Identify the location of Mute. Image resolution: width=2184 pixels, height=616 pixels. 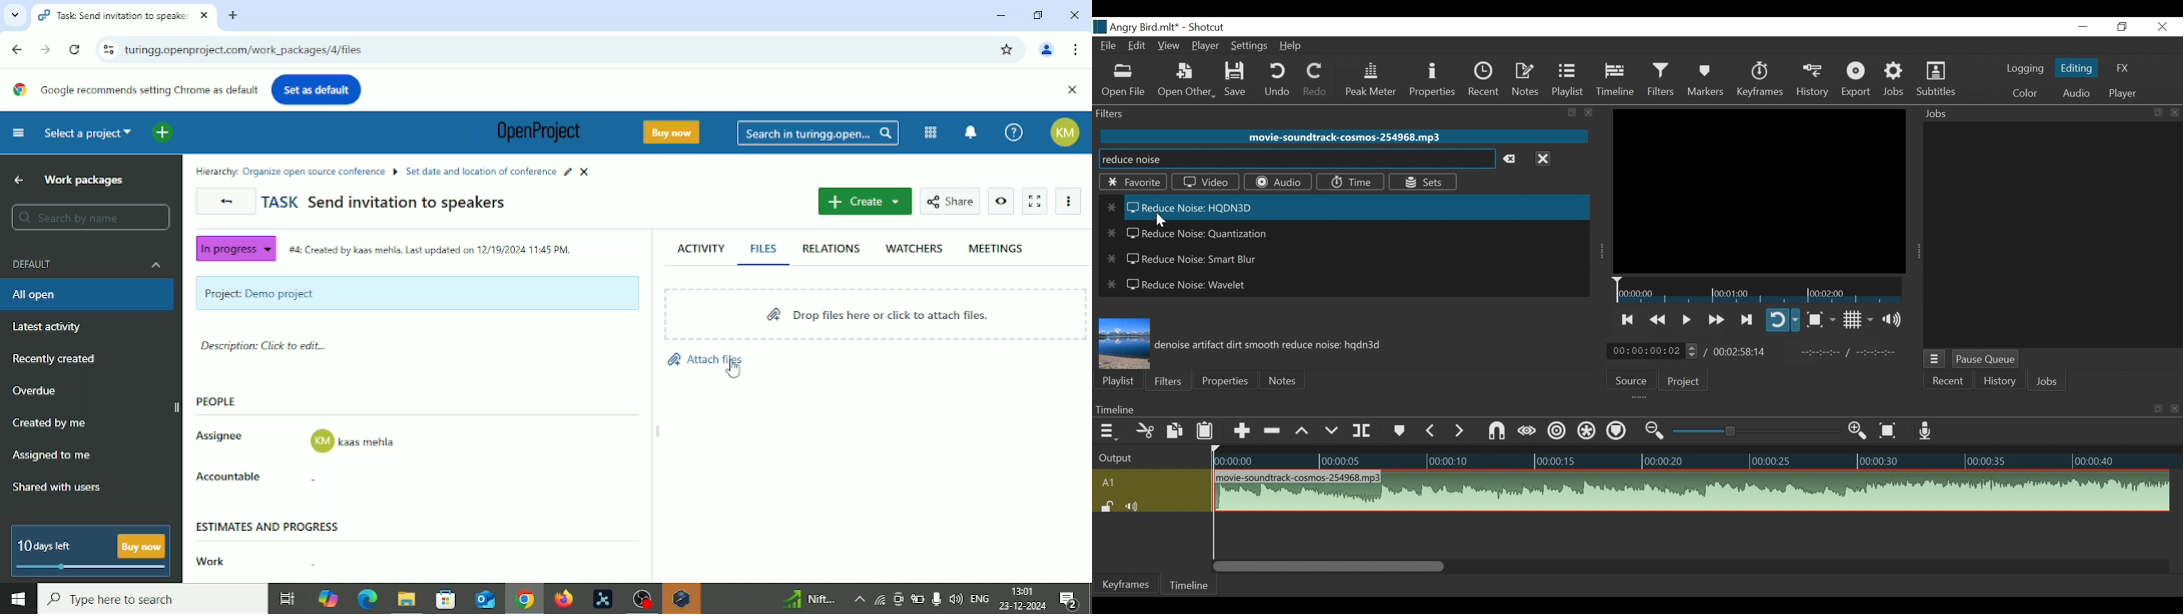
(1134, 505).